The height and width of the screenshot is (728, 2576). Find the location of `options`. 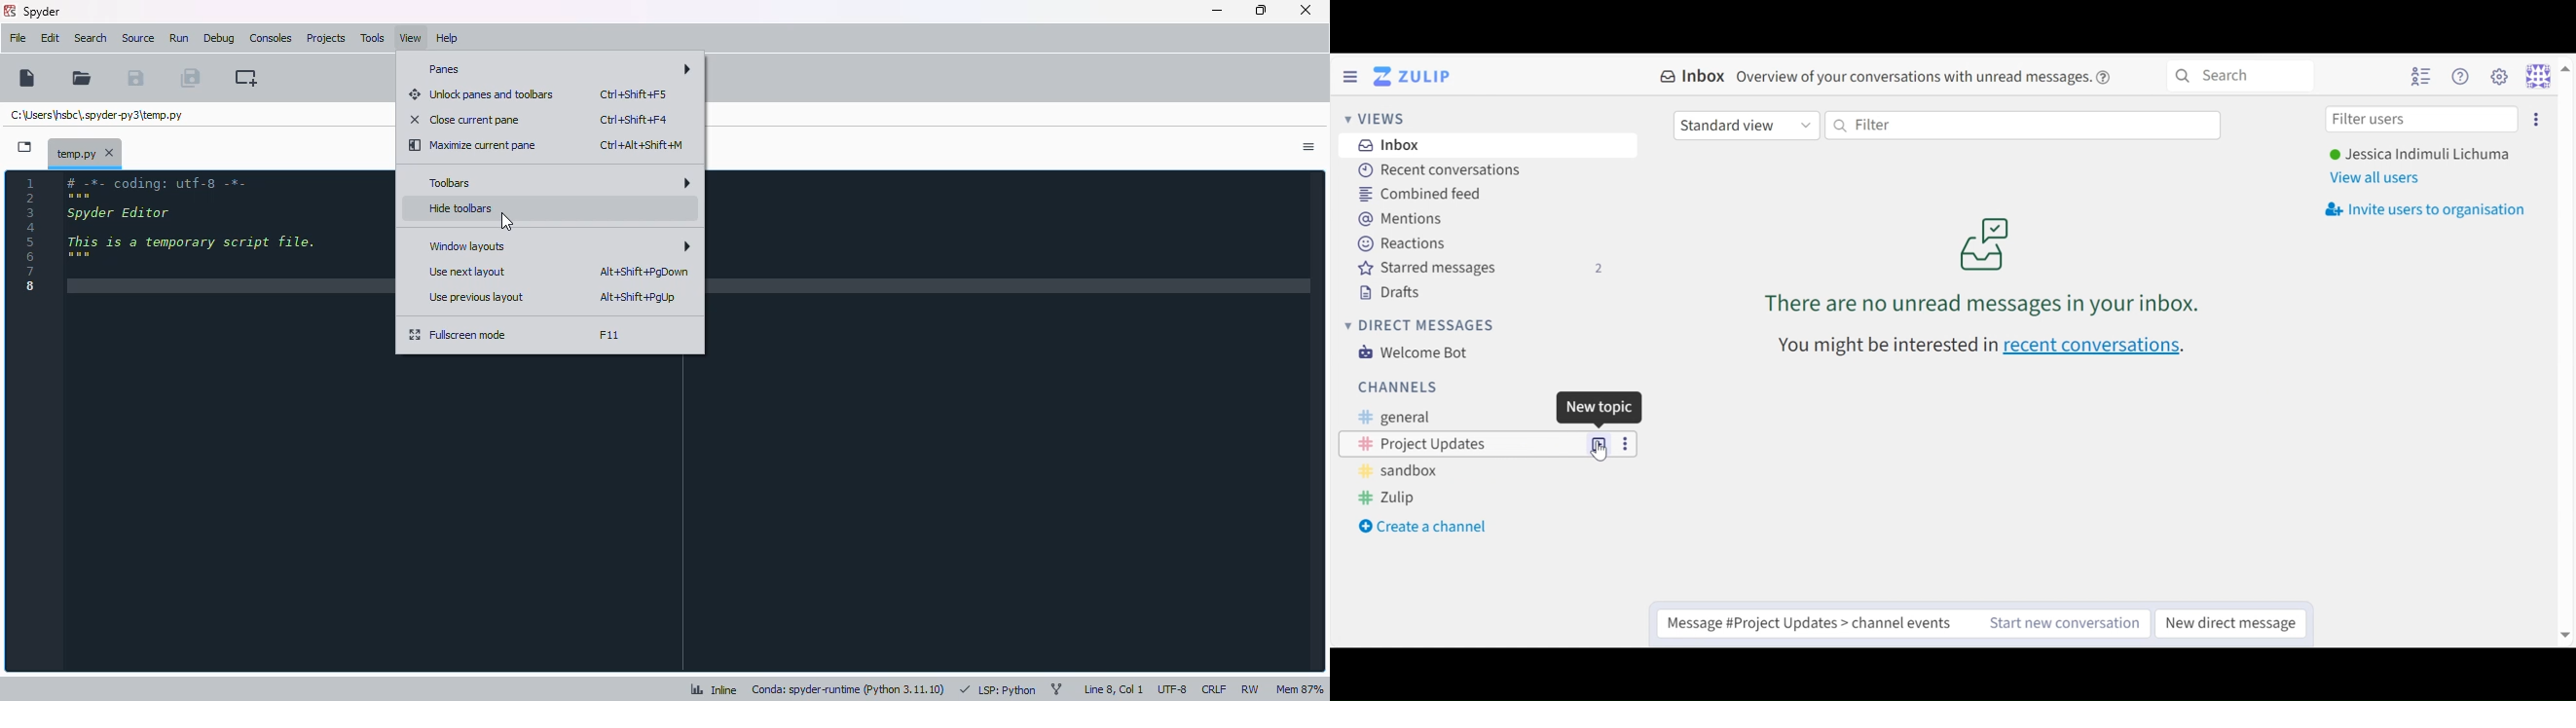

options is located at coordinates (1308, 147).